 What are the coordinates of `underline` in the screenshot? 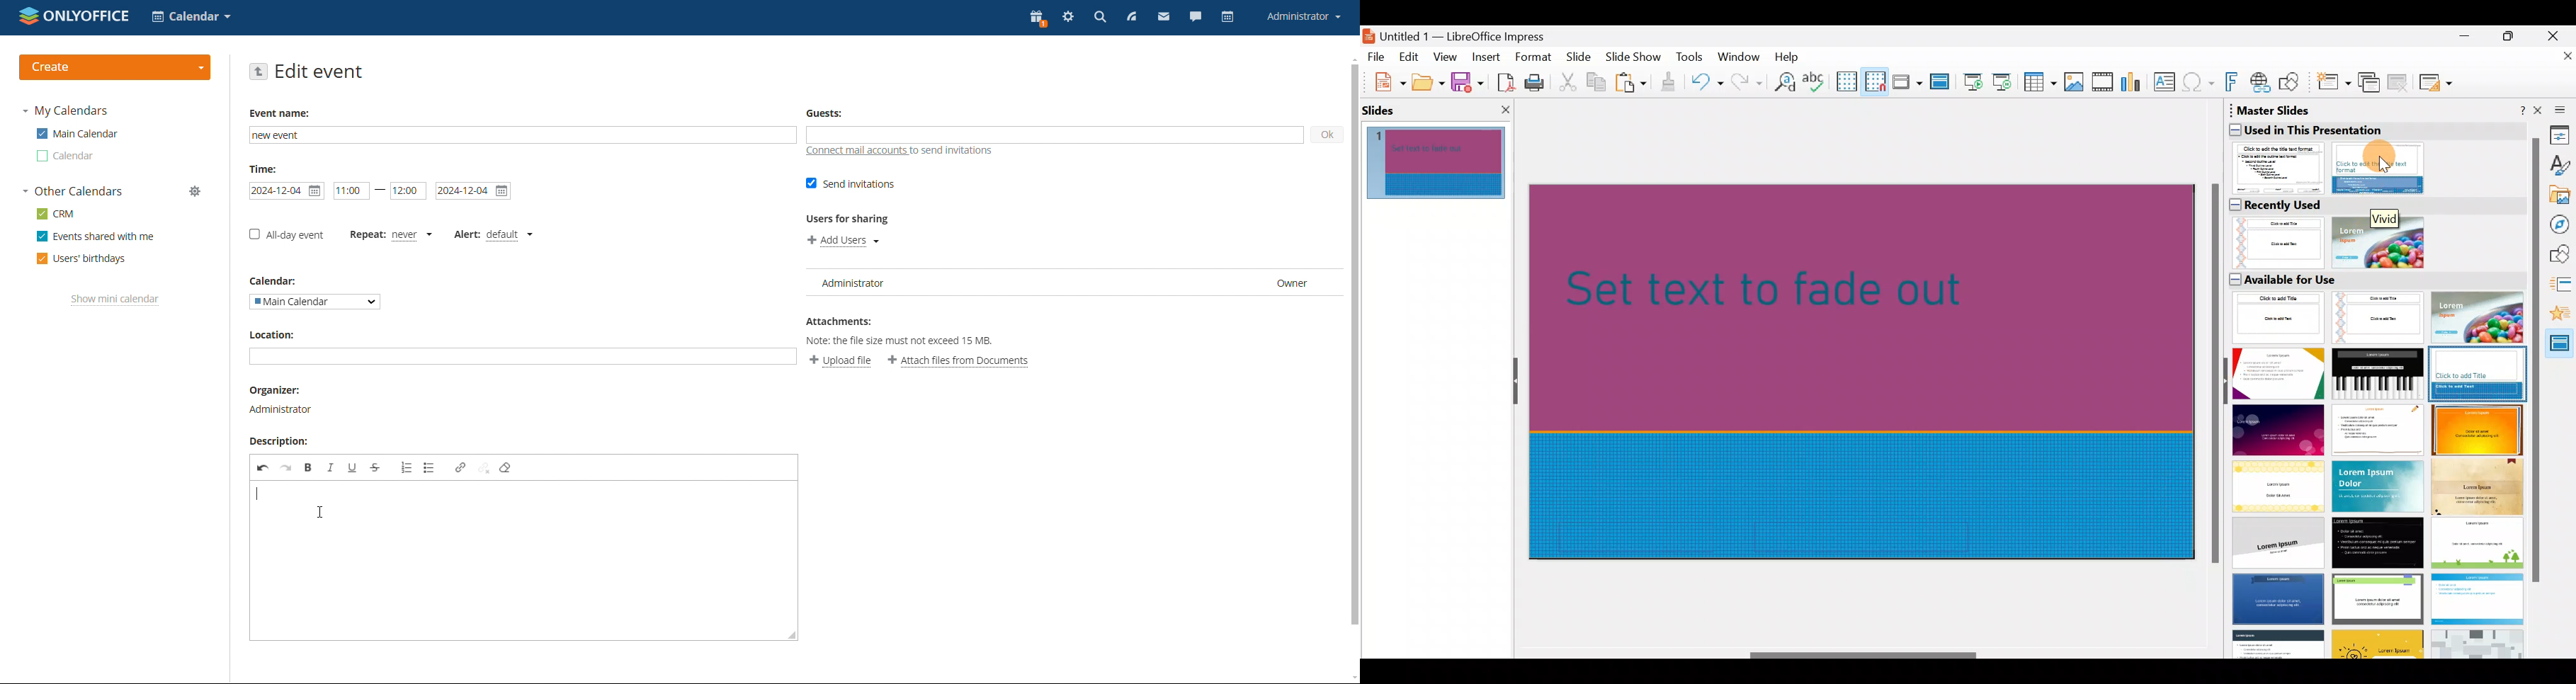 It's located at (352, 467).